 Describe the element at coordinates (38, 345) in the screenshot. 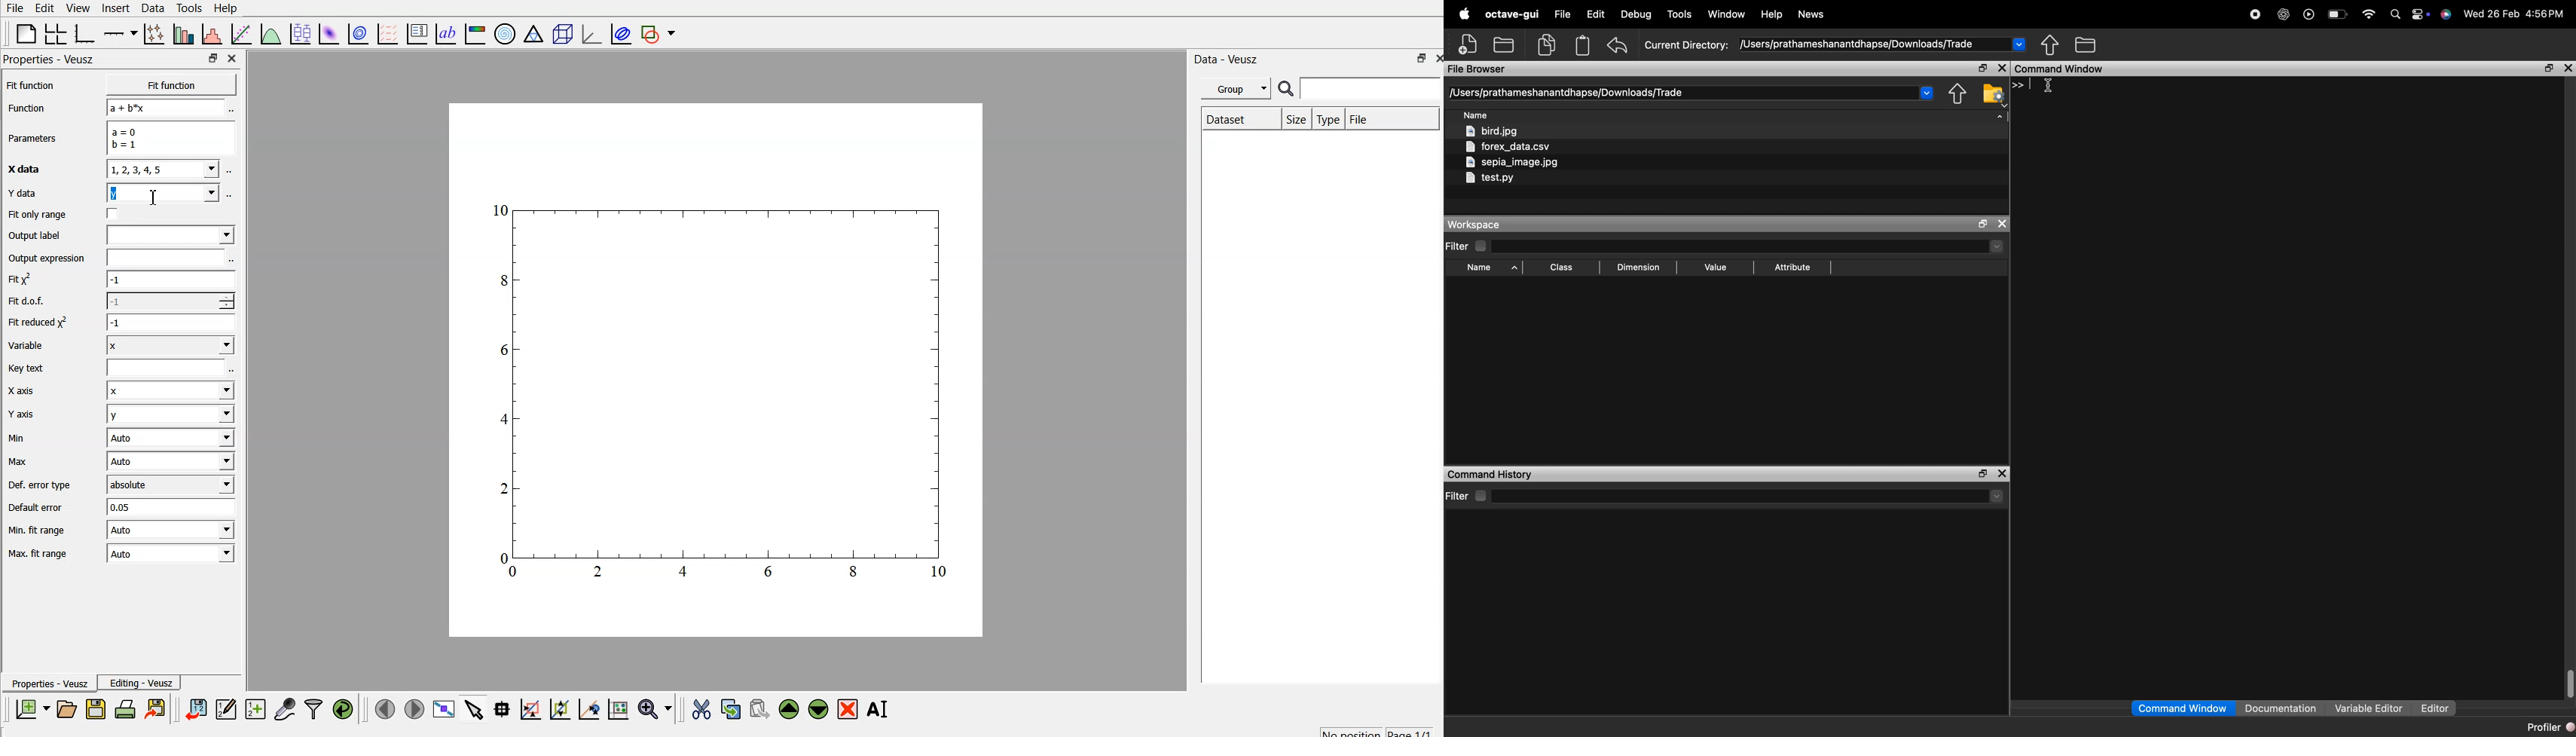

I see `Variable` at that location.